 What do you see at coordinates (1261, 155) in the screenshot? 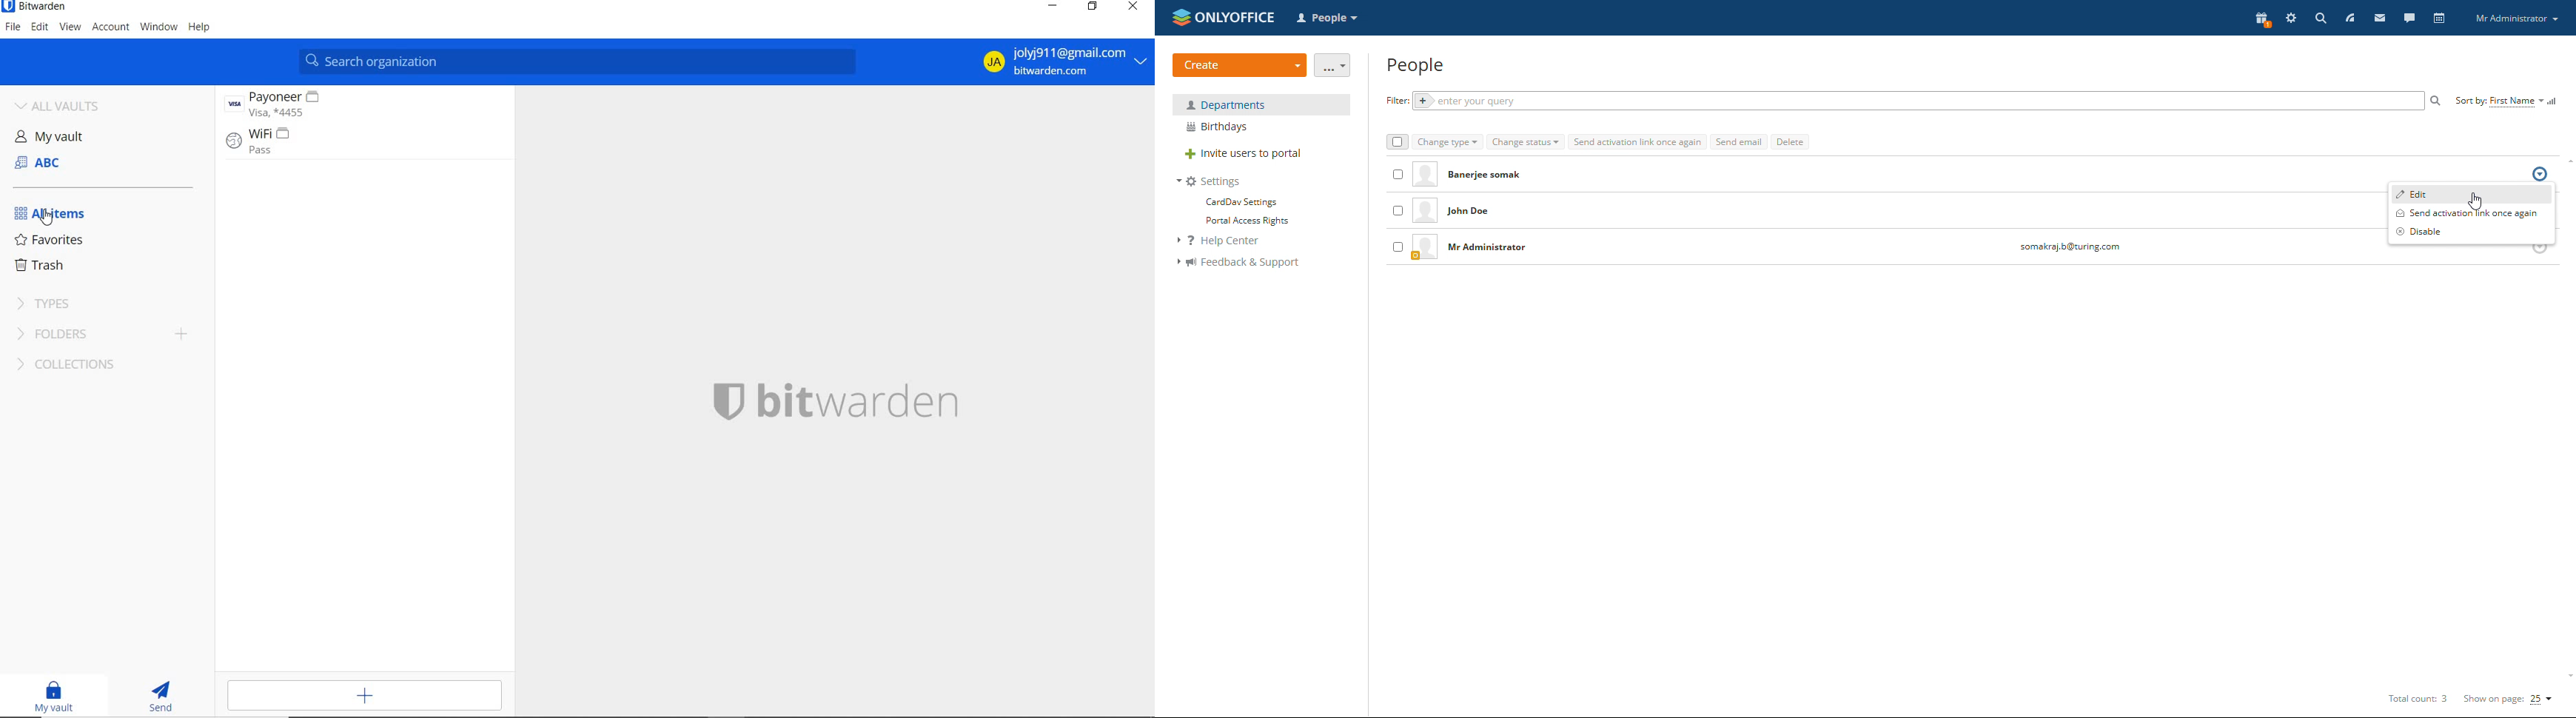
I see `invite users to portal` at bounding box center [1261, 155].